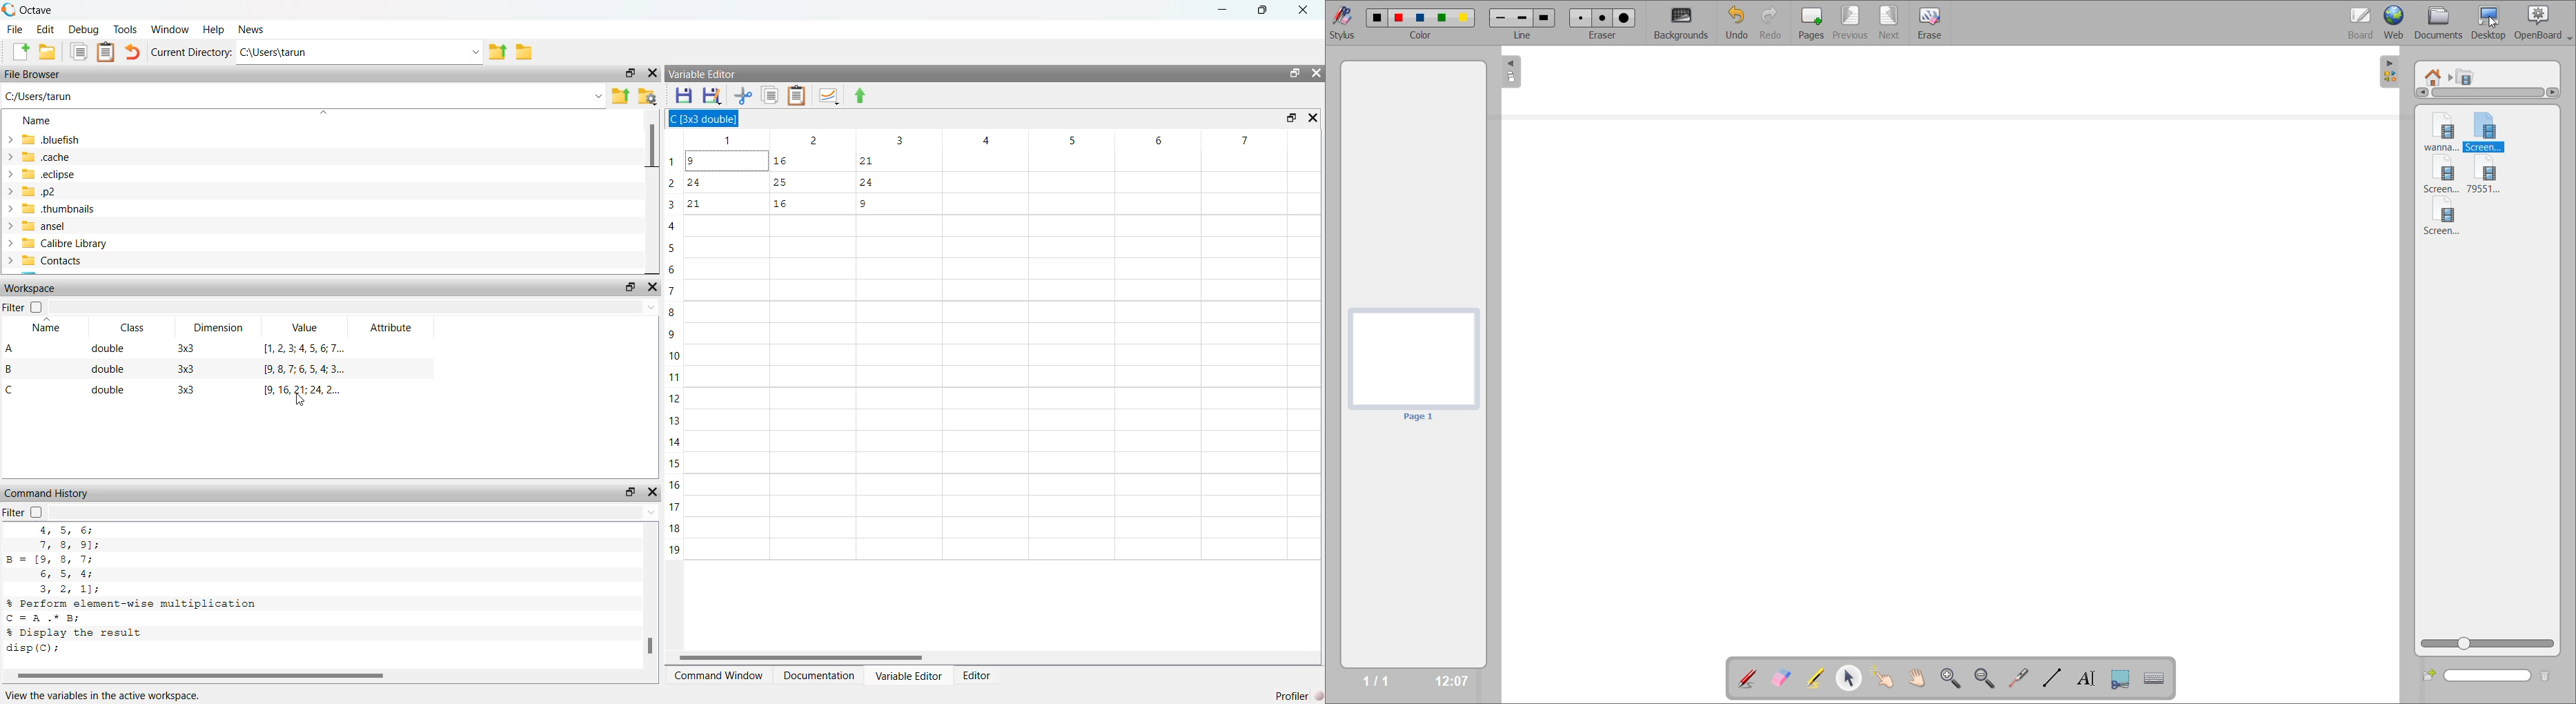 The height and width of the screenshot is (728, 2576). What do you see at coordinates (46, 29) in the screenshot?
I see `Edit` at bounding box center [46, 29].